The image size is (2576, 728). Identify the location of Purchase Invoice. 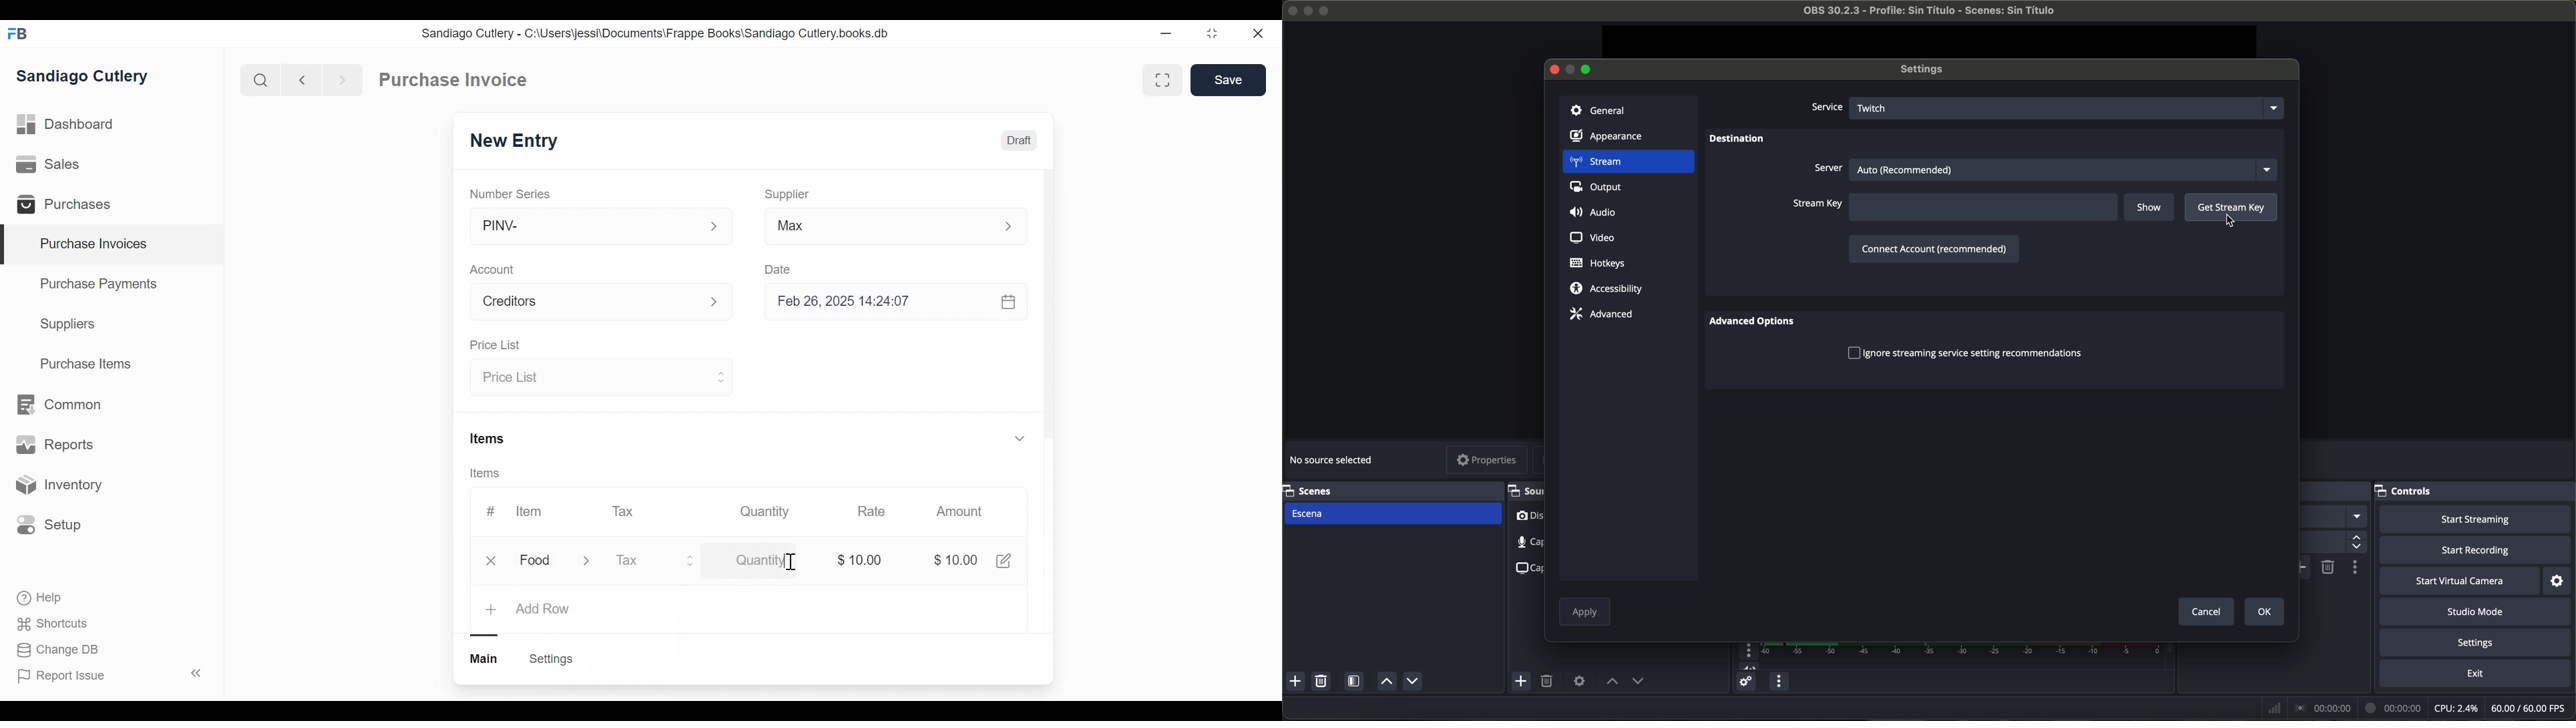
(455, 80).